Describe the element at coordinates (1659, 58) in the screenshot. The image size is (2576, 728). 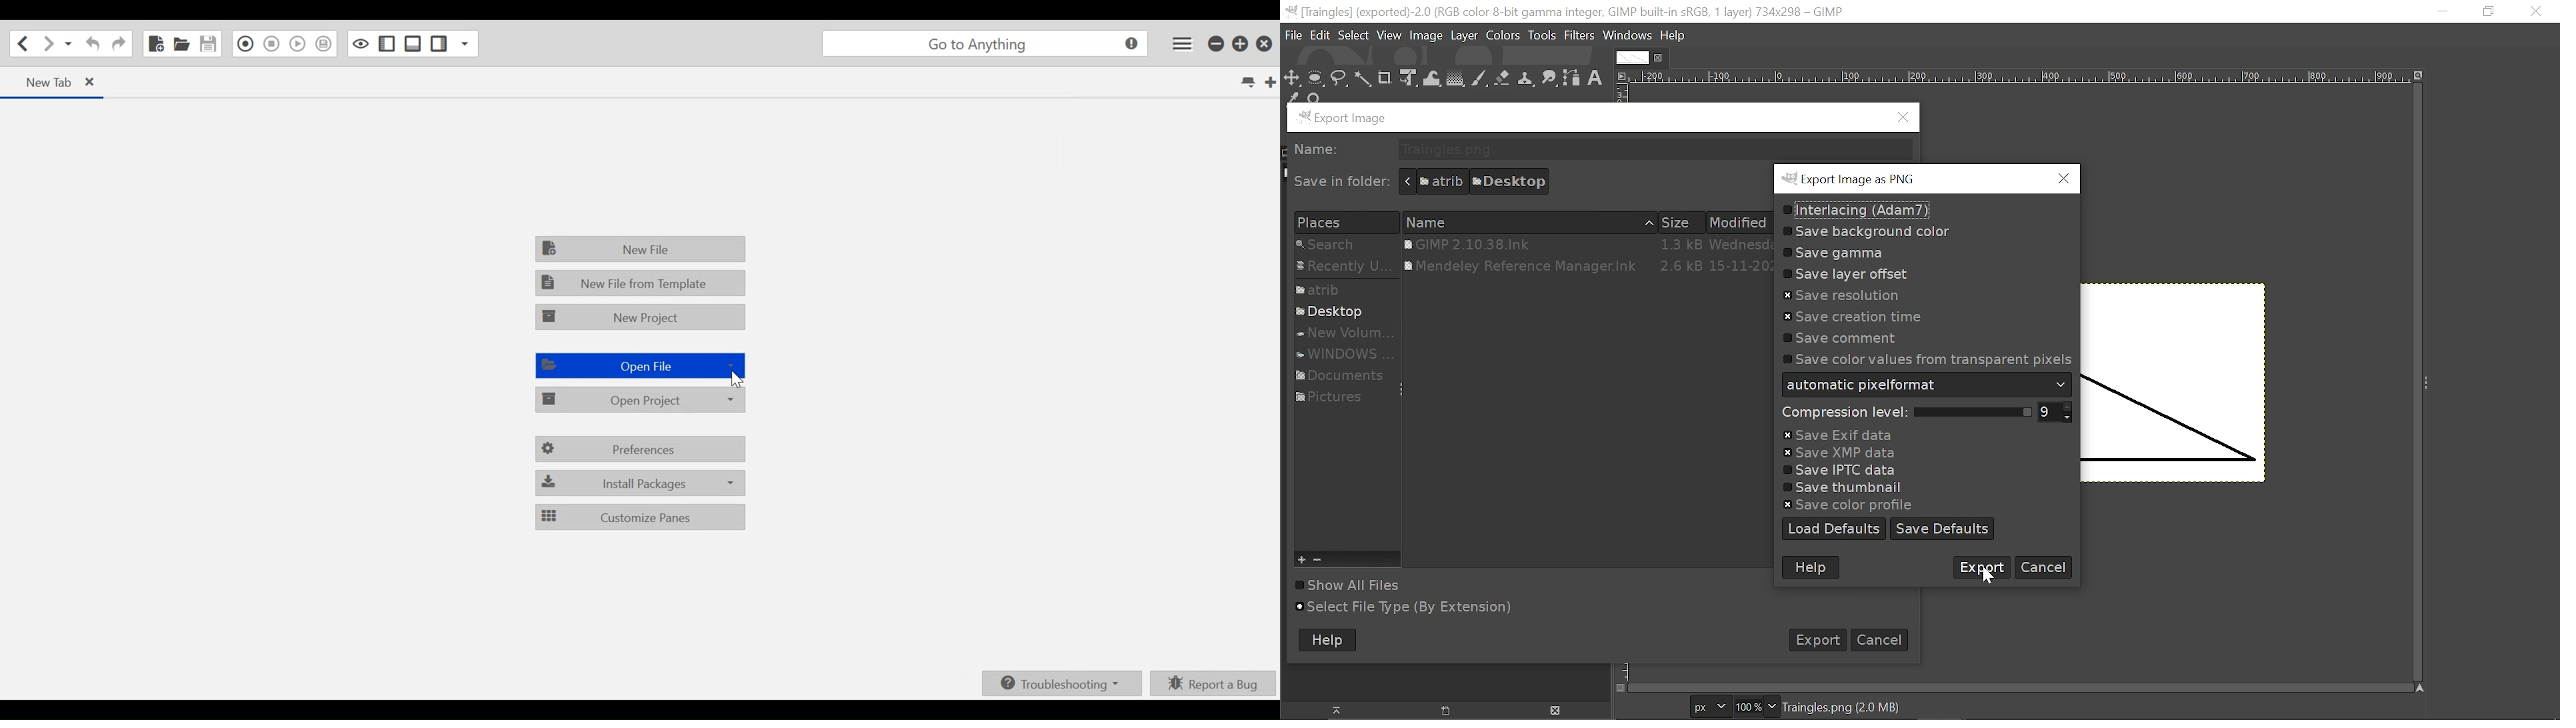
I see `Close current tab` at that location.